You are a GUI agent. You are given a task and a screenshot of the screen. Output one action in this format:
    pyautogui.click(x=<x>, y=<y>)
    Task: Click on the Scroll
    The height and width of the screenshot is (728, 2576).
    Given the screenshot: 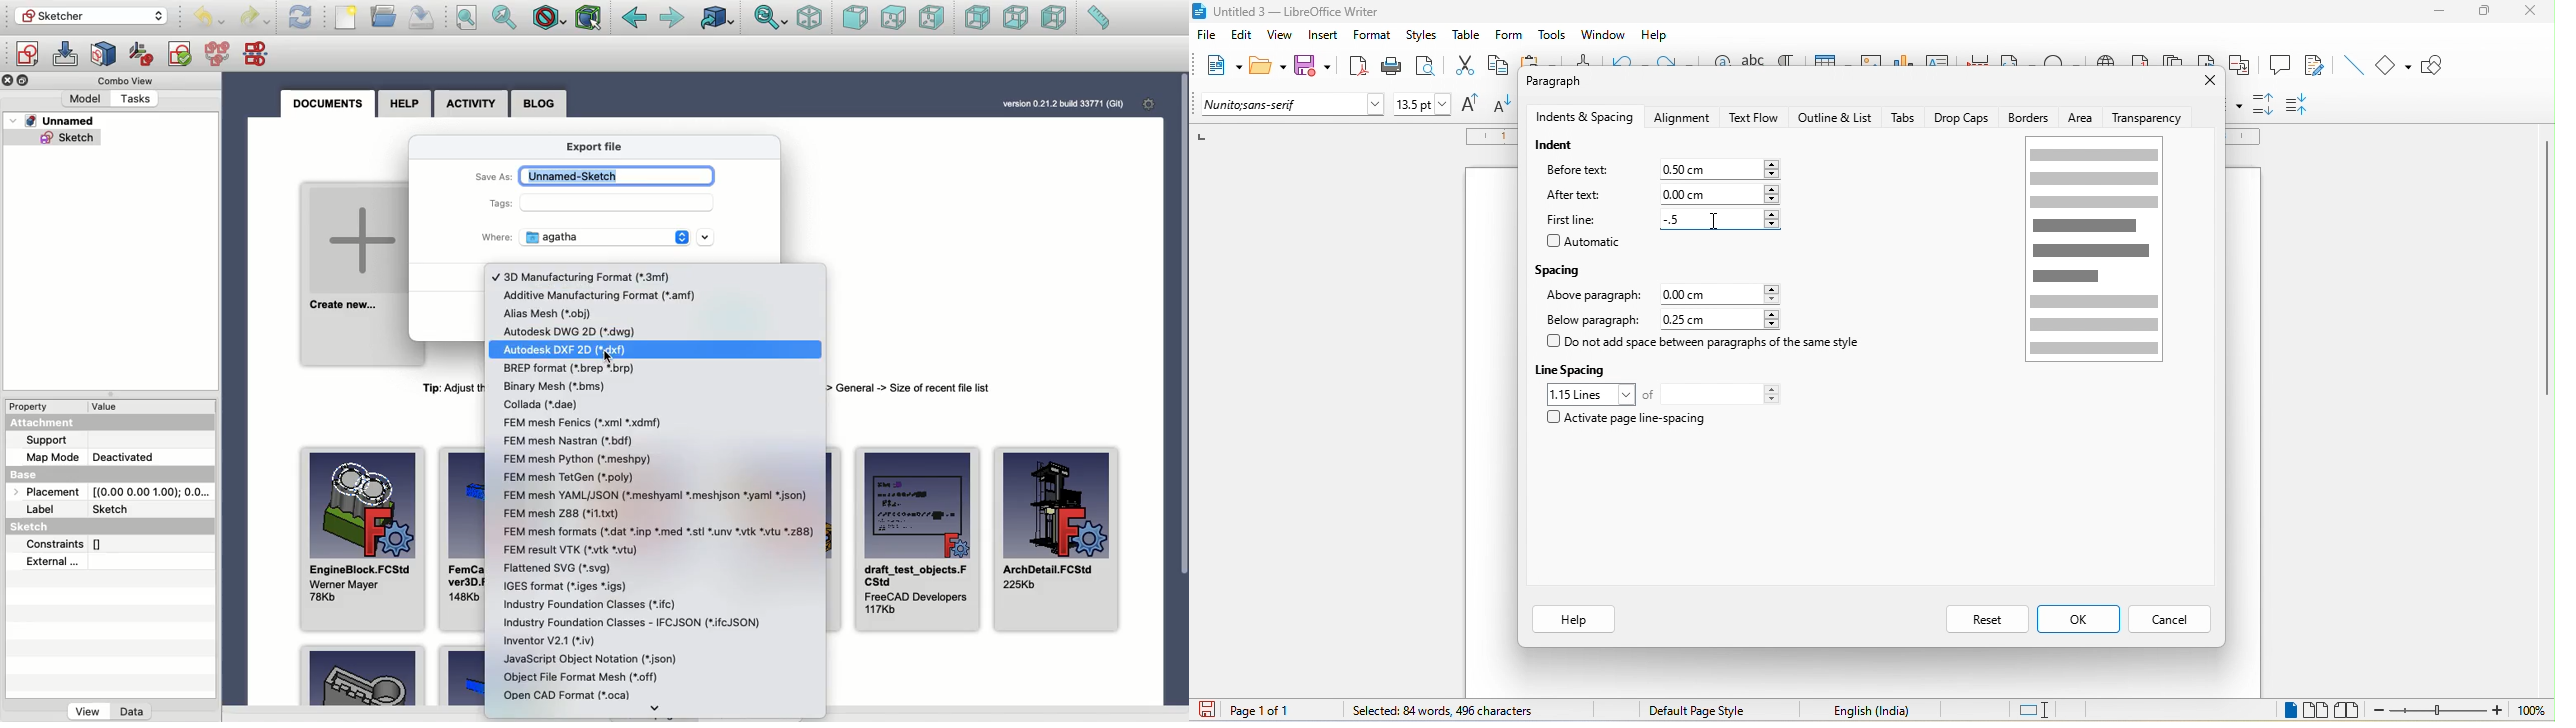 What is the action you would take?
    pyautogui.click(x=1184, y=325)
    